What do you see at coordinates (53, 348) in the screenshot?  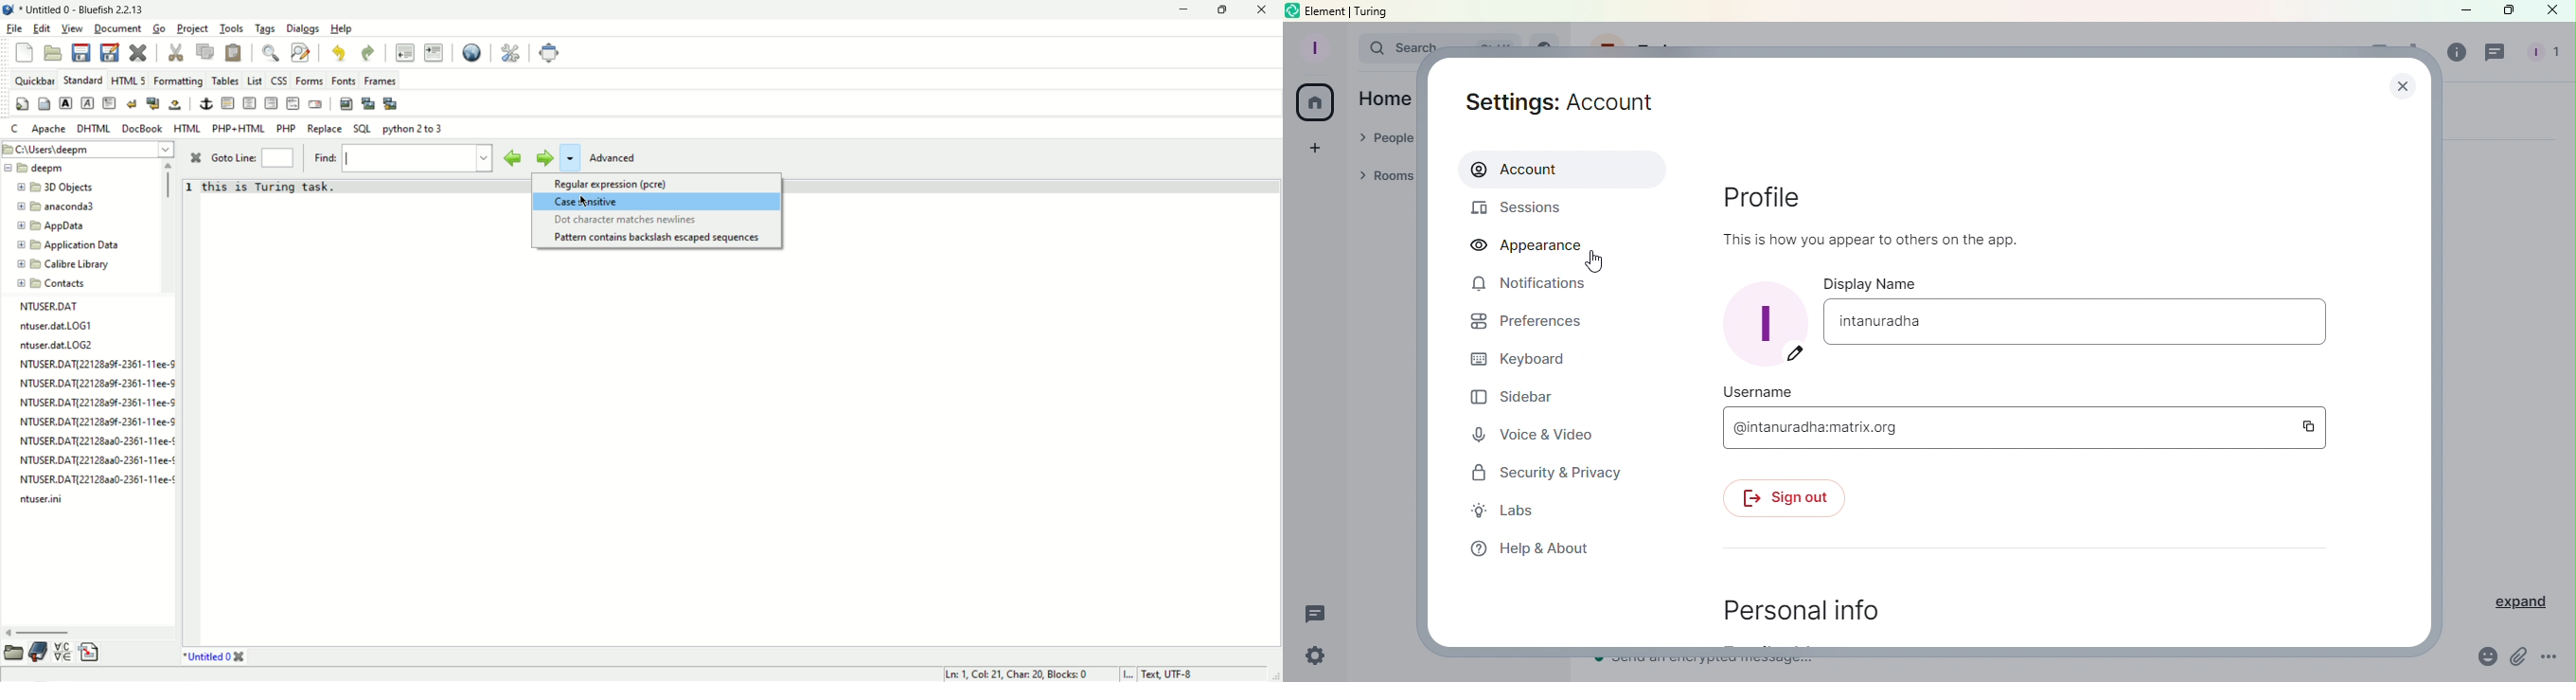 I see `ntuser.dat.LOG2` at bounding box center [53, 348].